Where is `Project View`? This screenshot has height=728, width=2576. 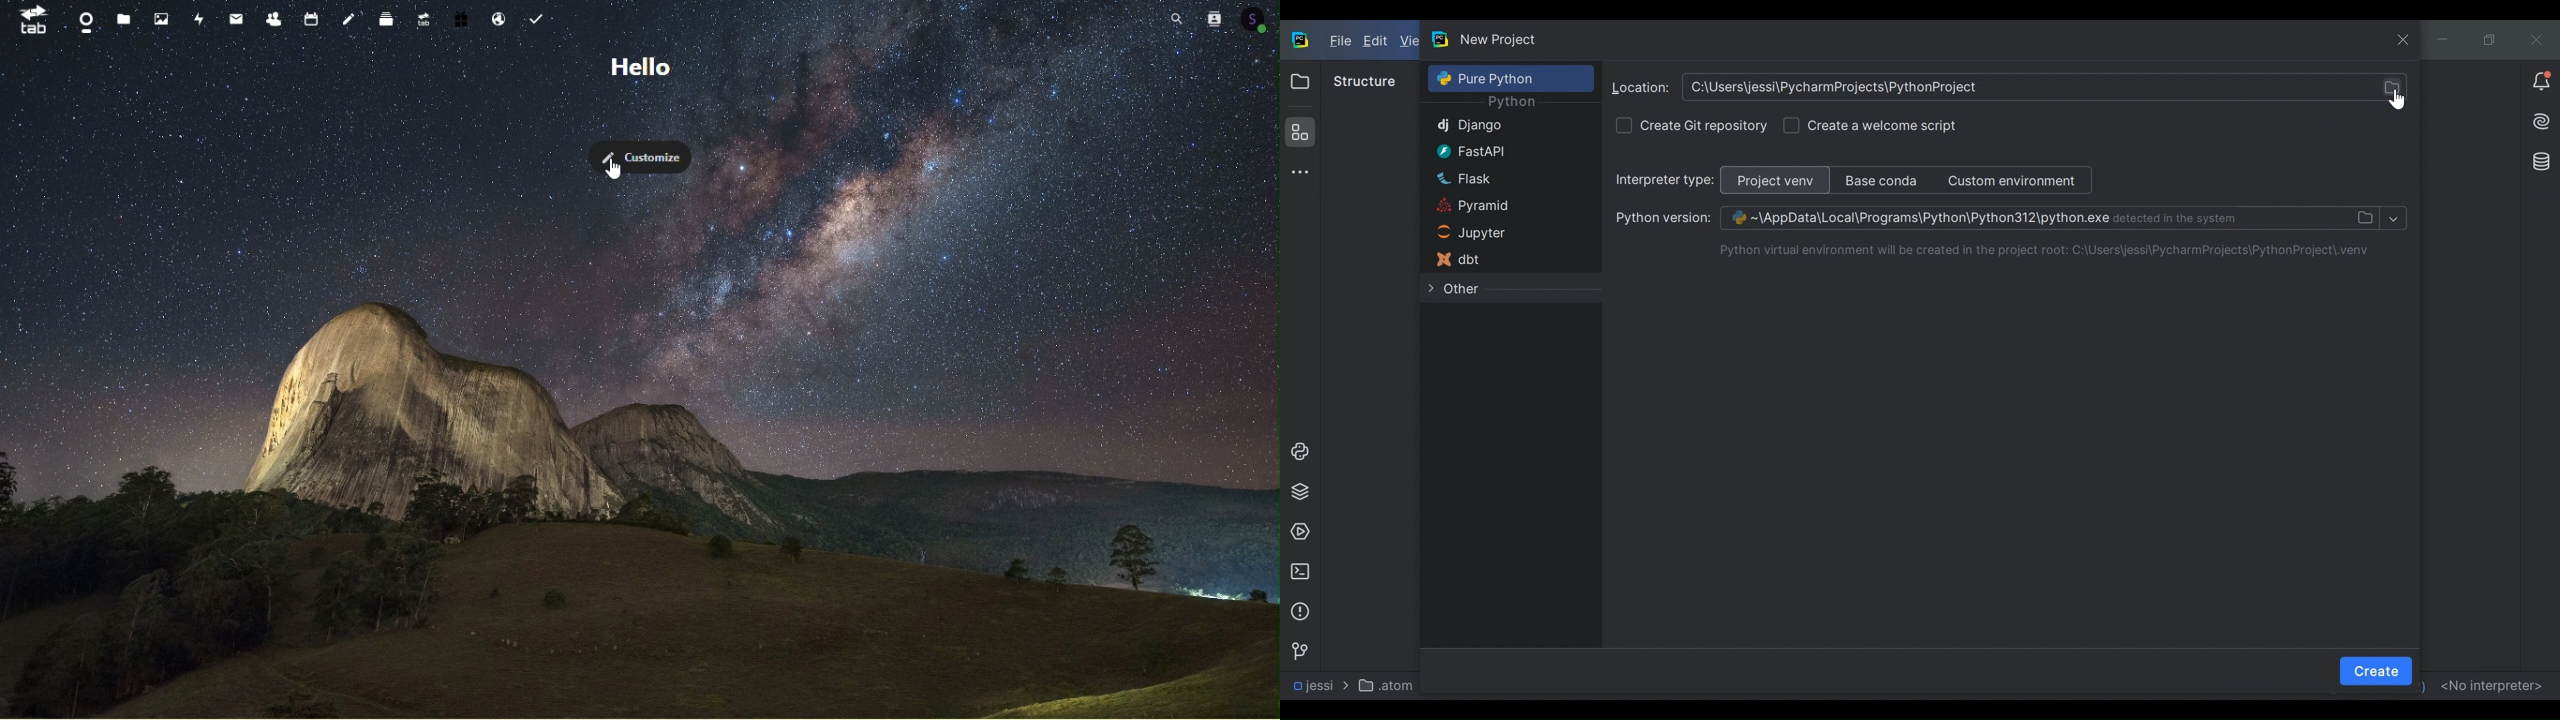 Project View is located at coordinates (1780, 179).